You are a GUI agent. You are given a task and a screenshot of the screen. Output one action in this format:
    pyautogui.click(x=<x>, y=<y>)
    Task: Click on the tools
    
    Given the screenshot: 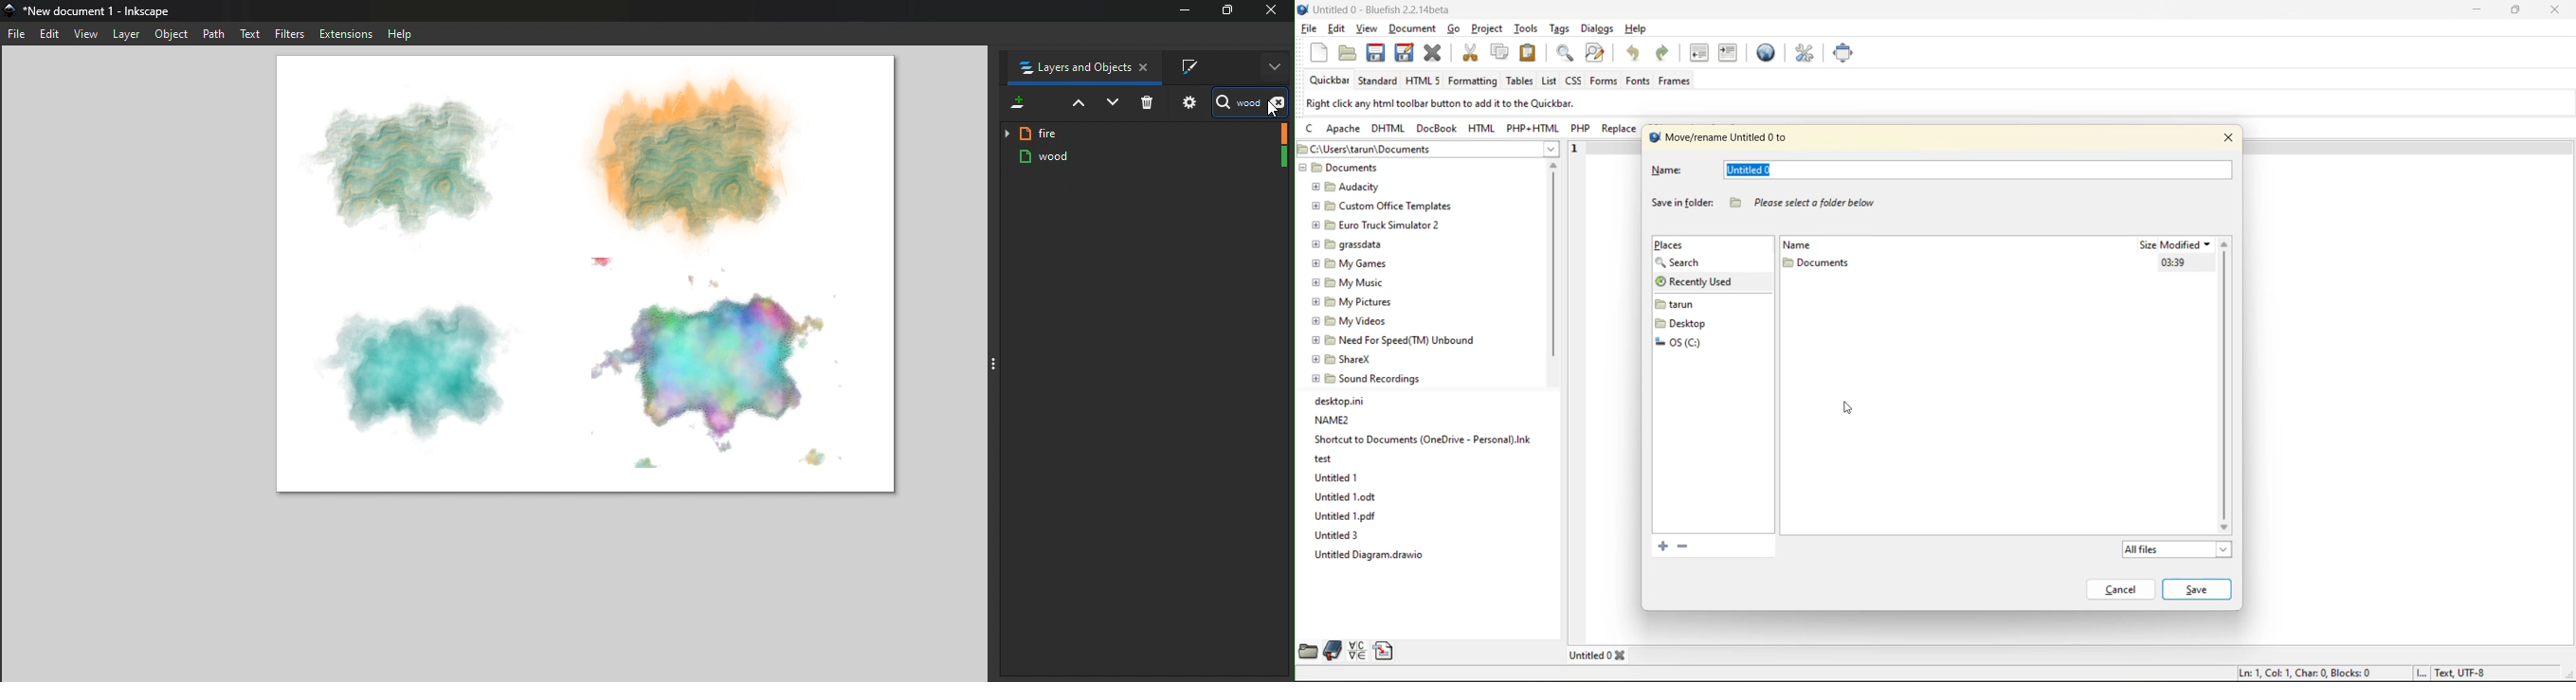 What is the action you would take?
    pyautogui.click(x=1528, y=29)
    